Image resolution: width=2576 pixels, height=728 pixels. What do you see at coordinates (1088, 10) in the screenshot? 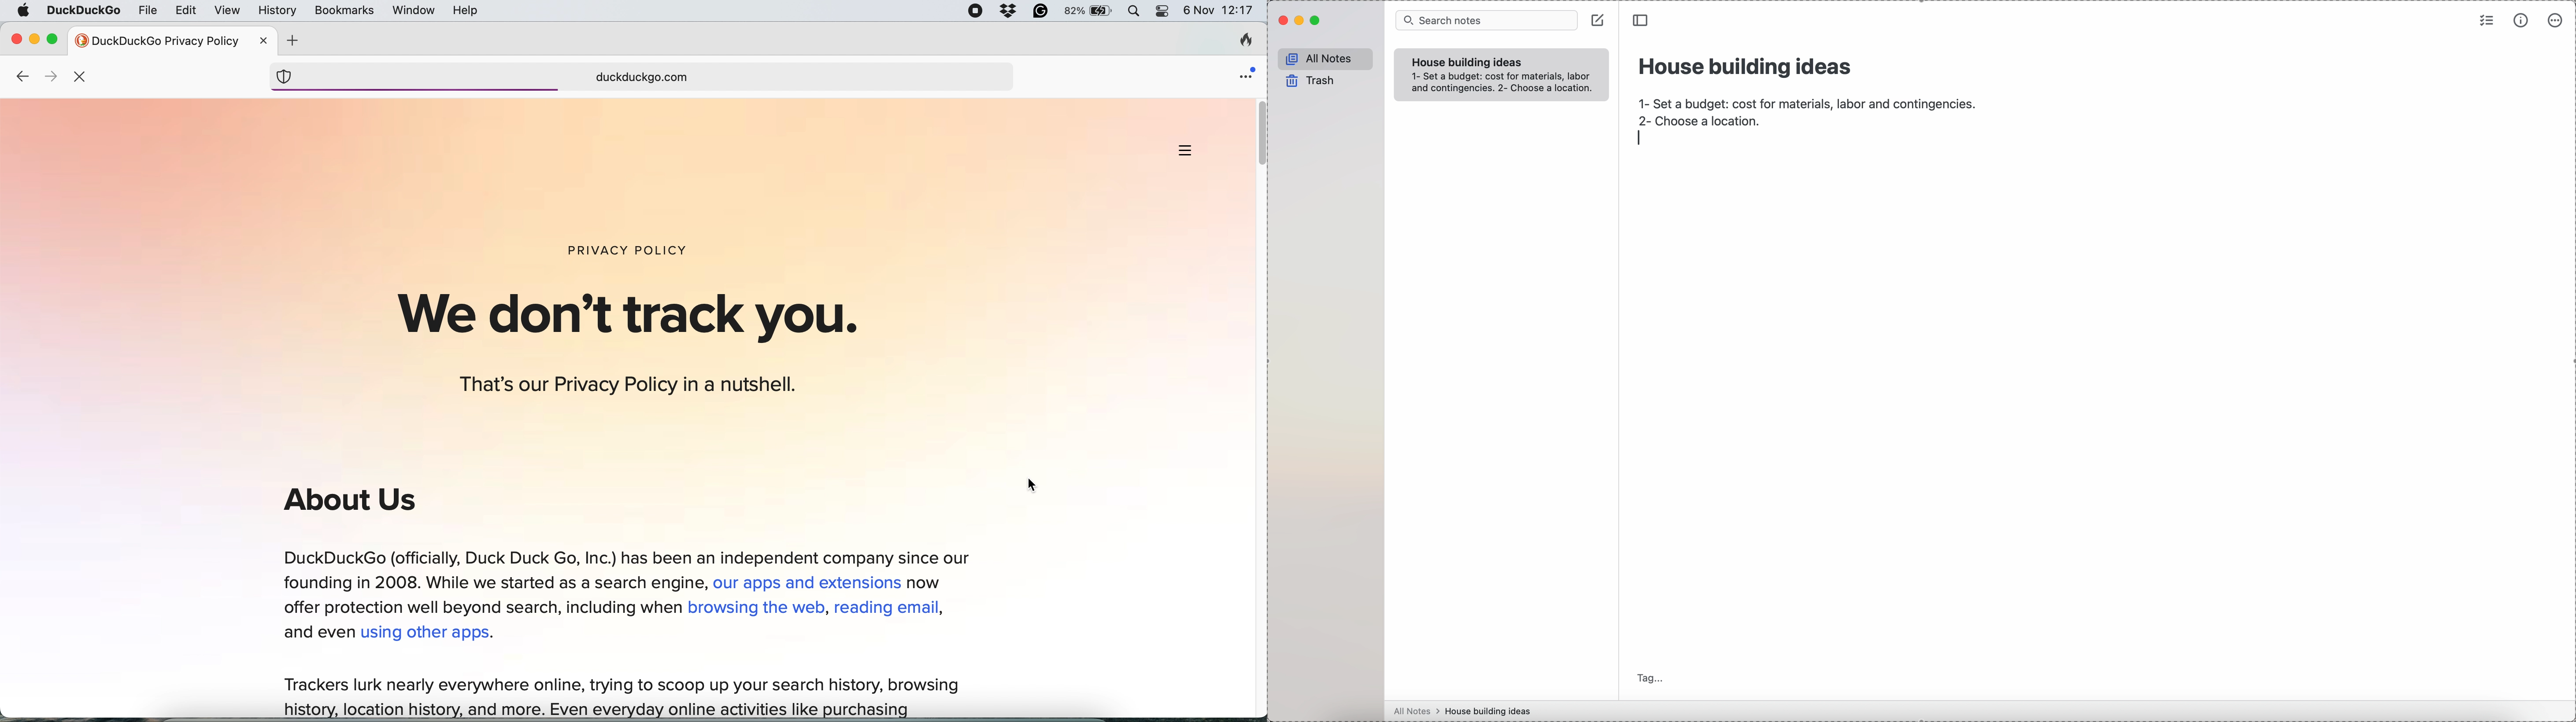
I see `battery` at bounding box center [1088, 10].